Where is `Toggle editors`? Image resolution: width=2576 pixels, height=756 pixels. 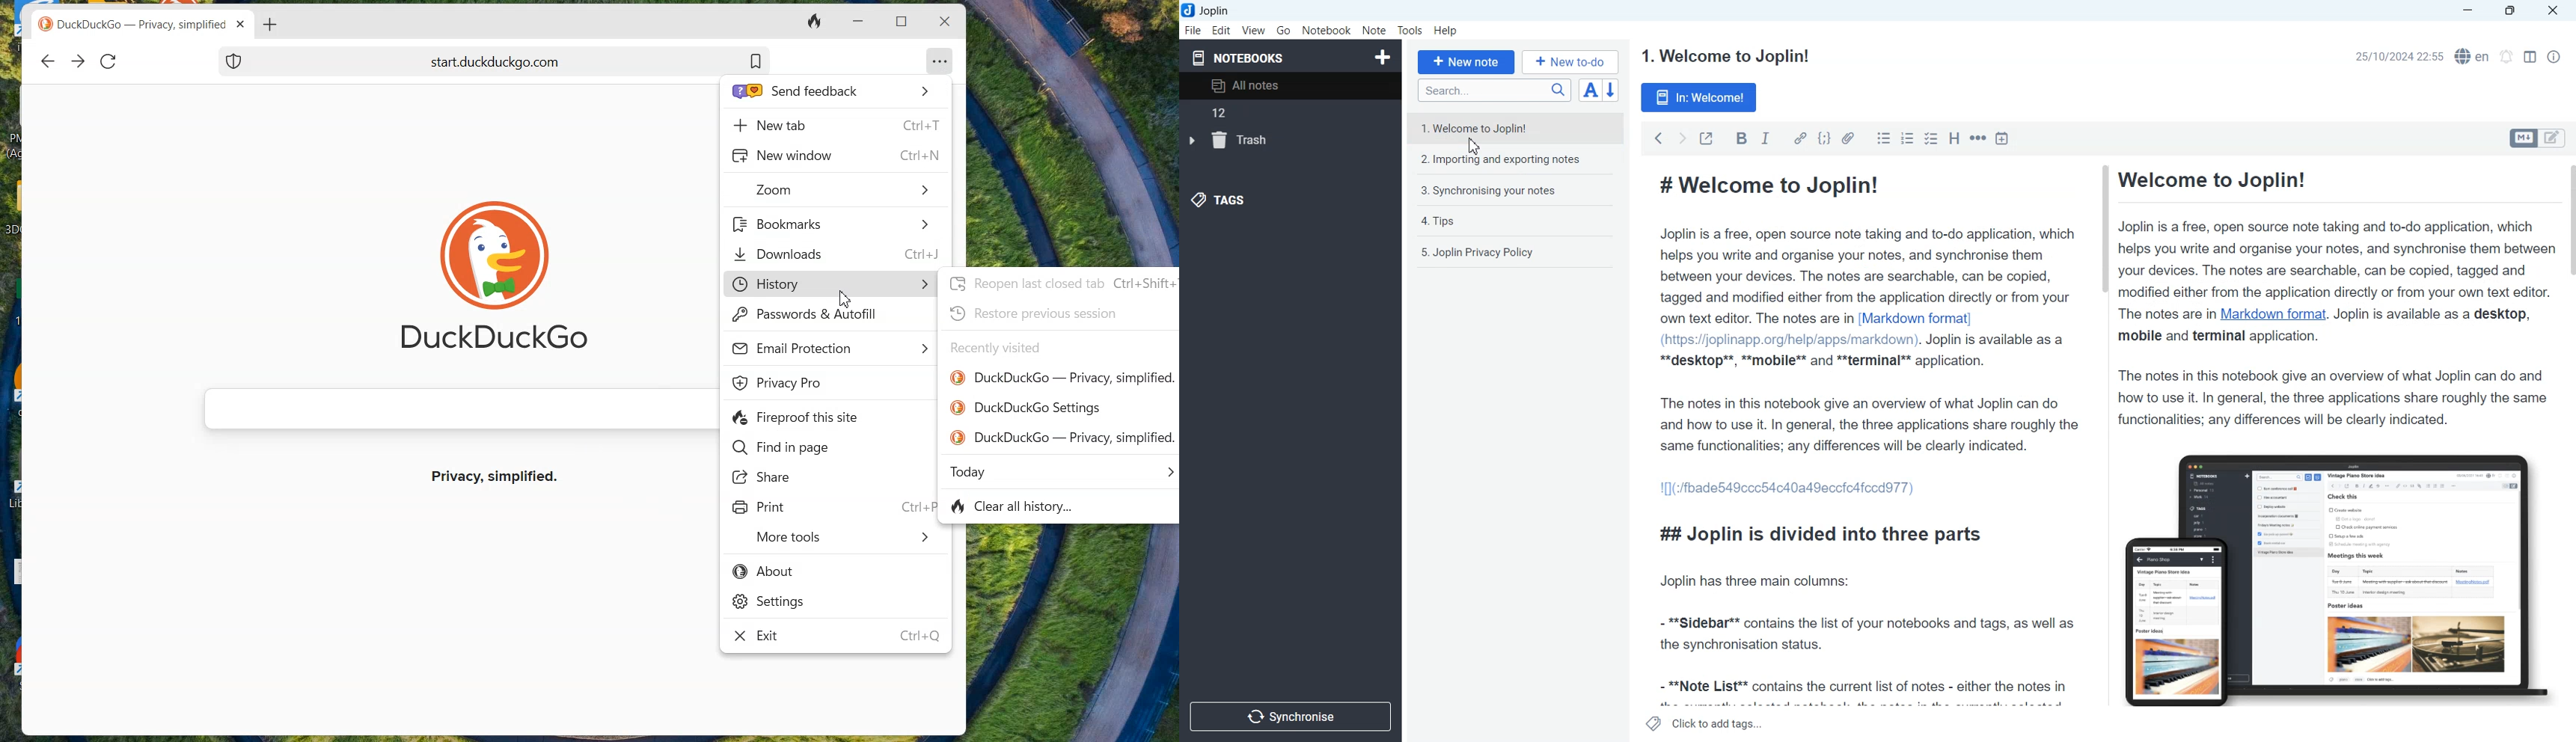 Toggle editors is located at coordinates (2522, 138).